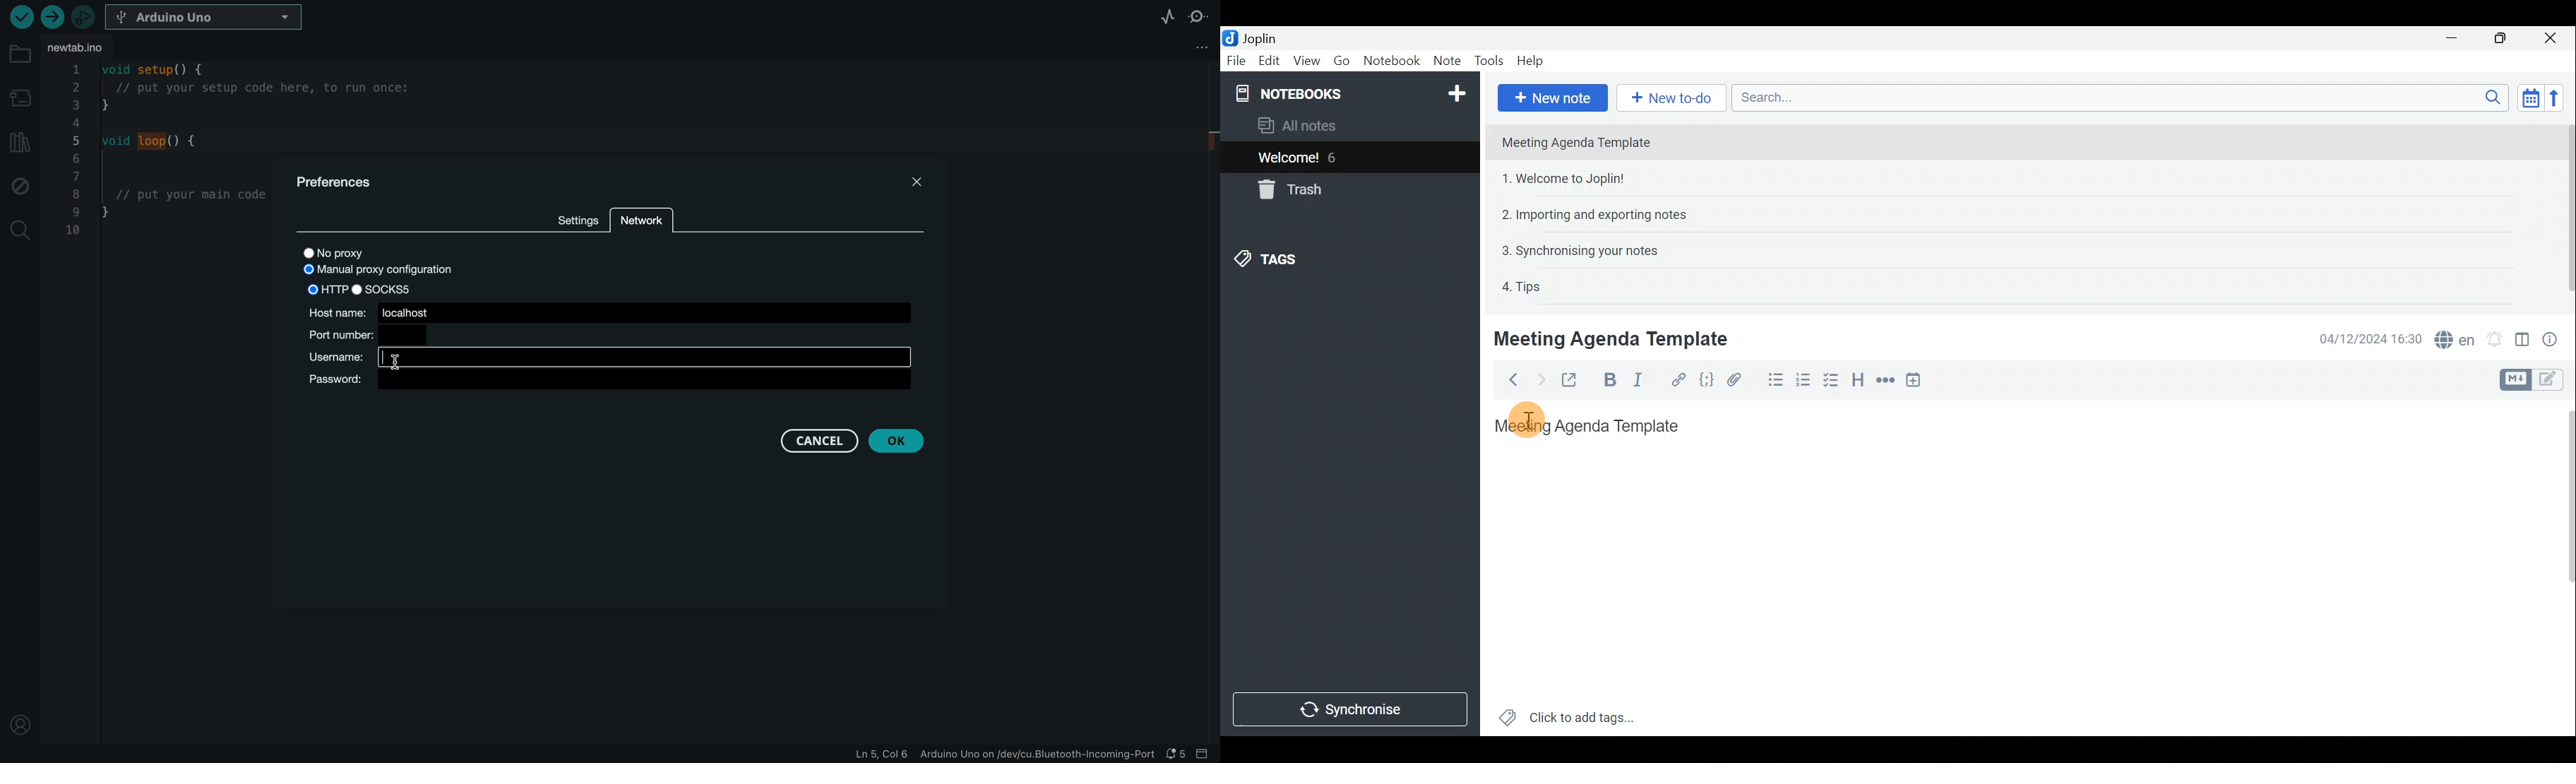 The image size is (2576, 784). I want to click on 4. Tips, so click(1522, 286).